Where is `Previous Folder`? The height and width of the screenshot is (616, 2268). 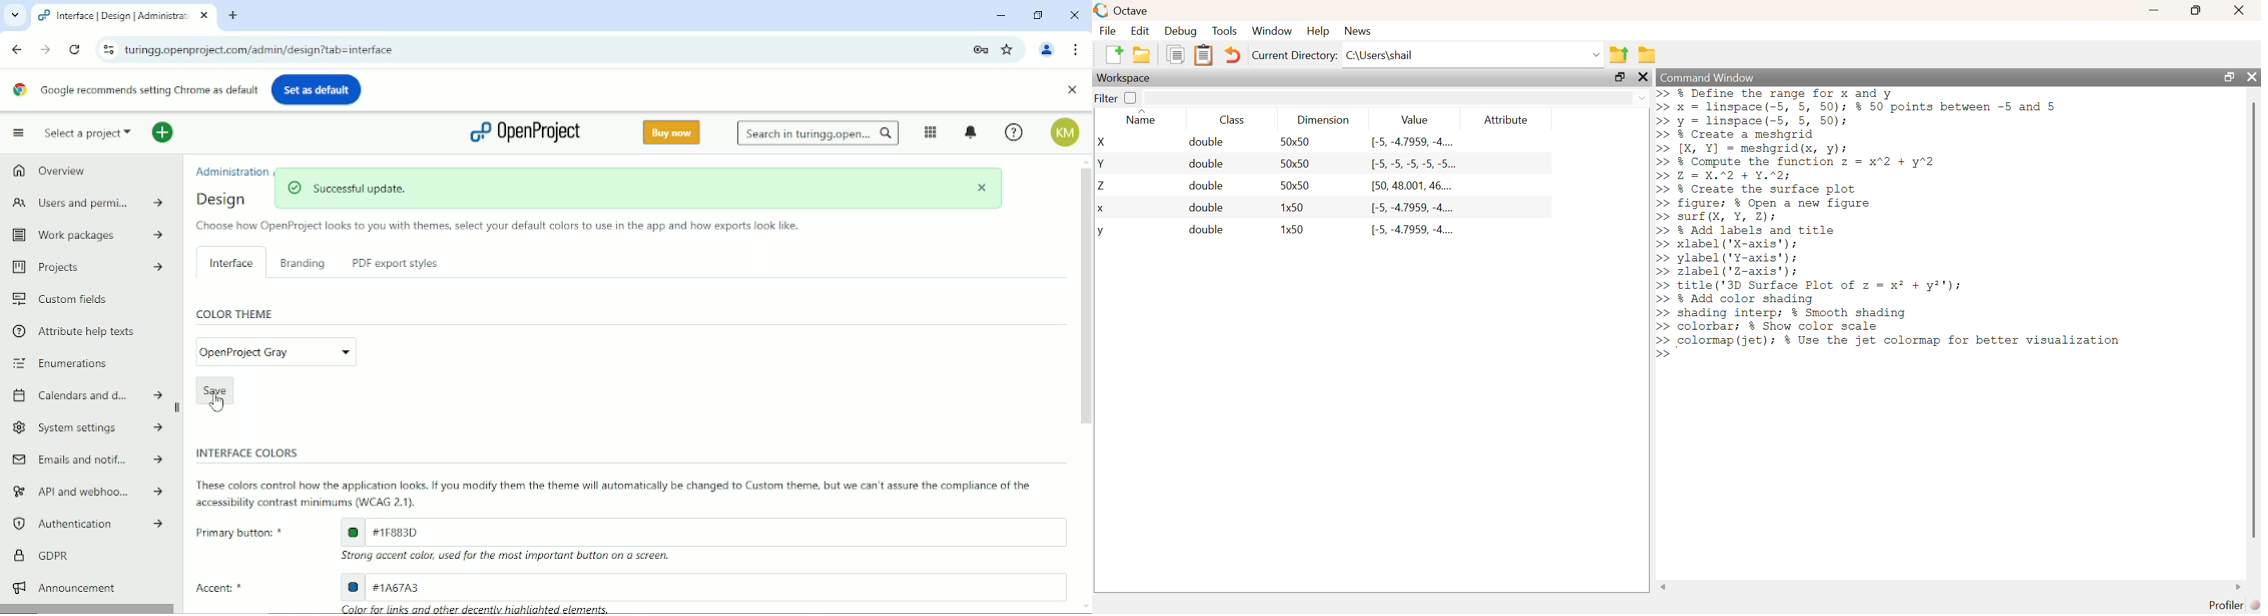 Previous Folder is located at coordinates (1620, 55).